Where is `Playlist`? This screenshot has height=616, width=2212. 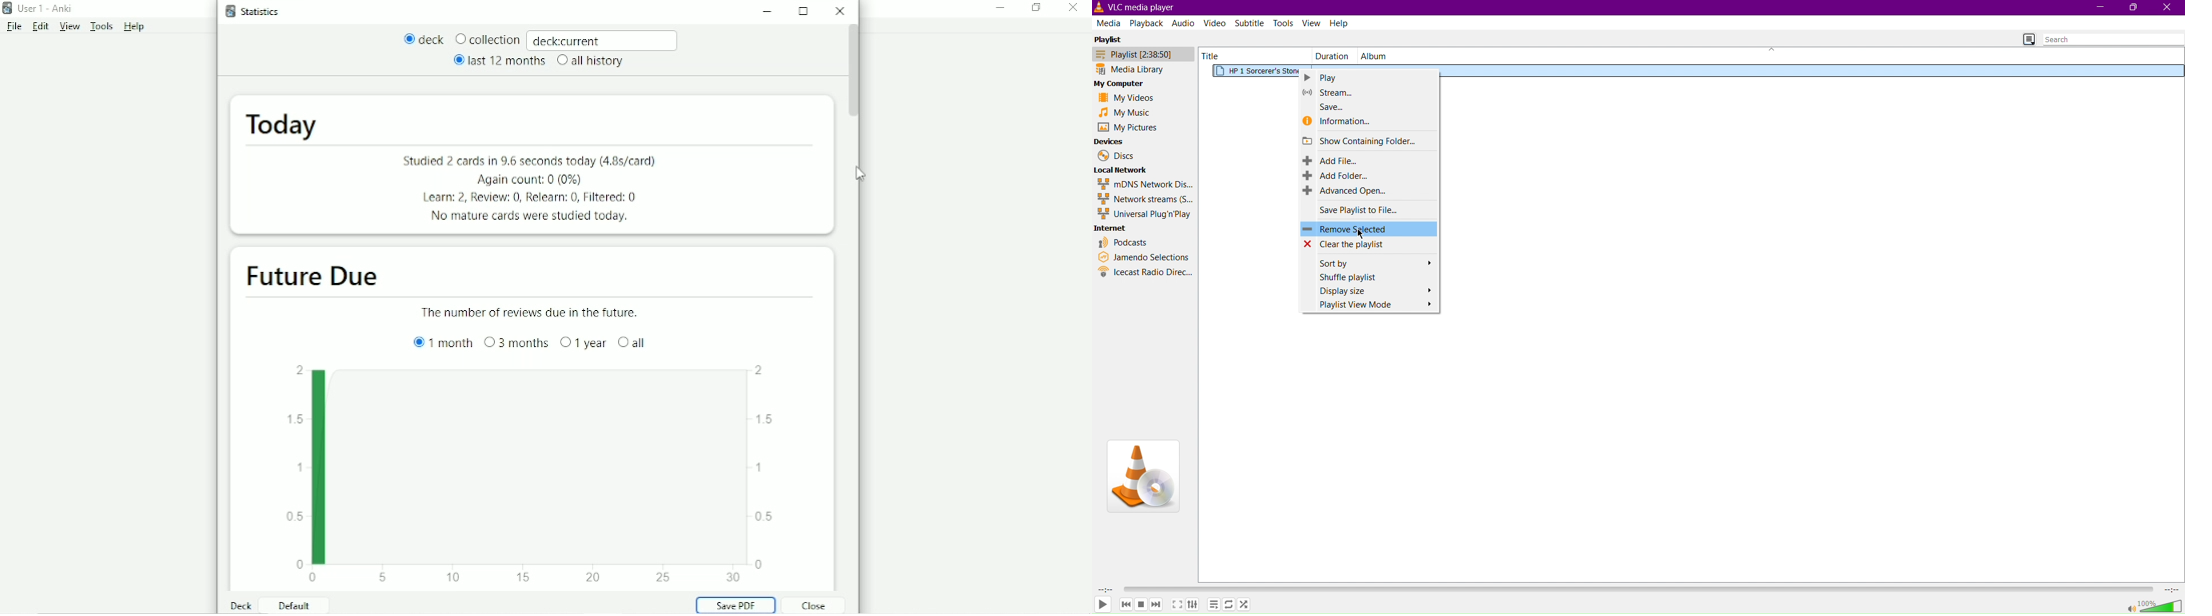
Playlist is located at coordinates (1109, 38).